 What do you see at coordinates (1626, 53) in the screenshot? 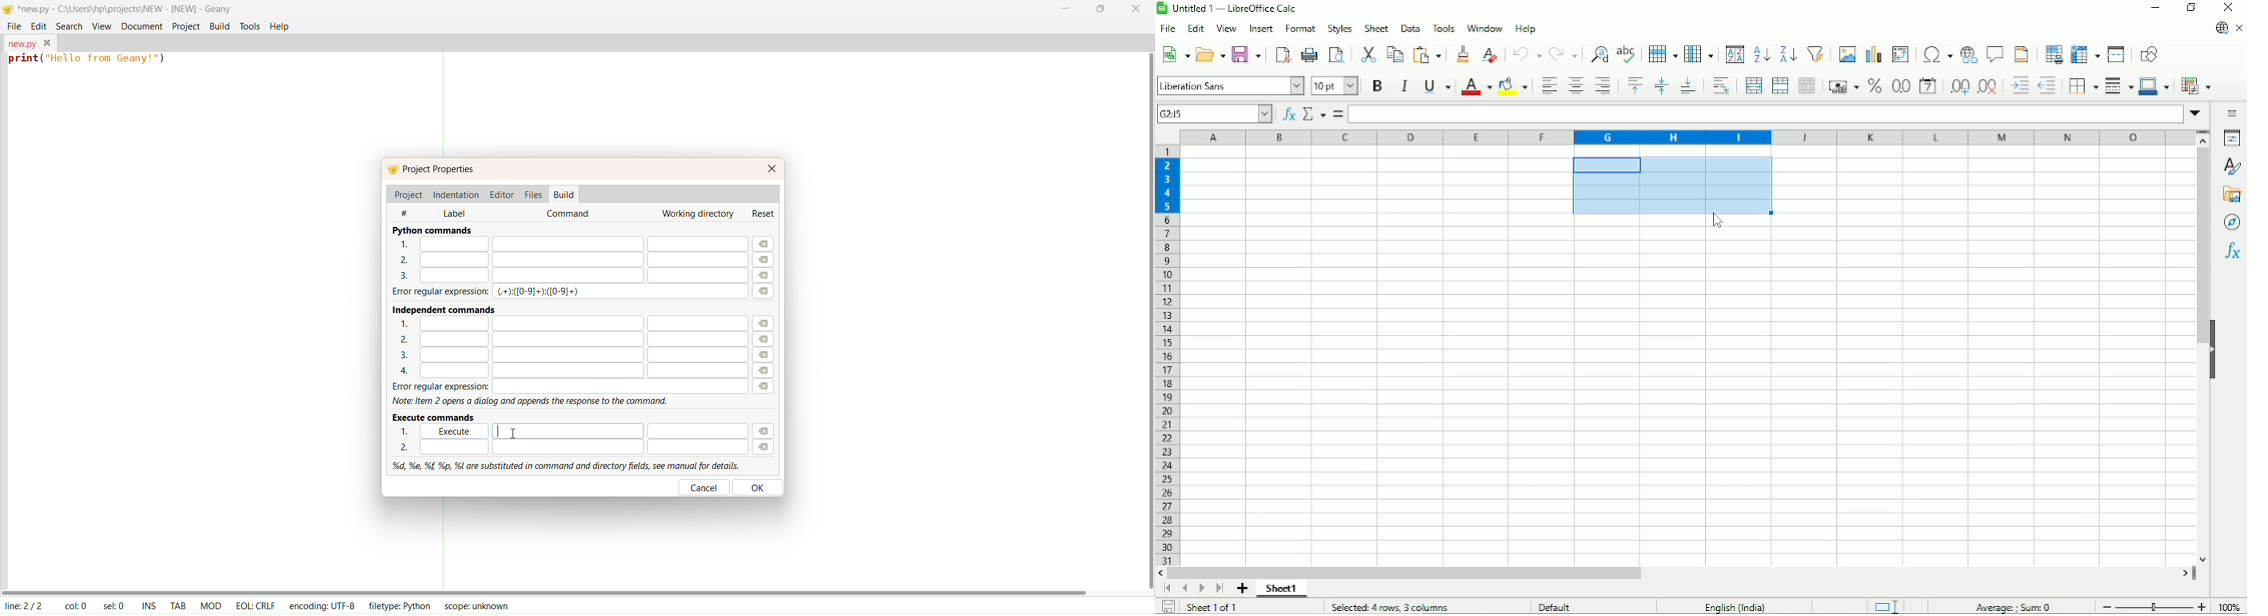
I see `Spell check` at bounding box center [1626, 53].